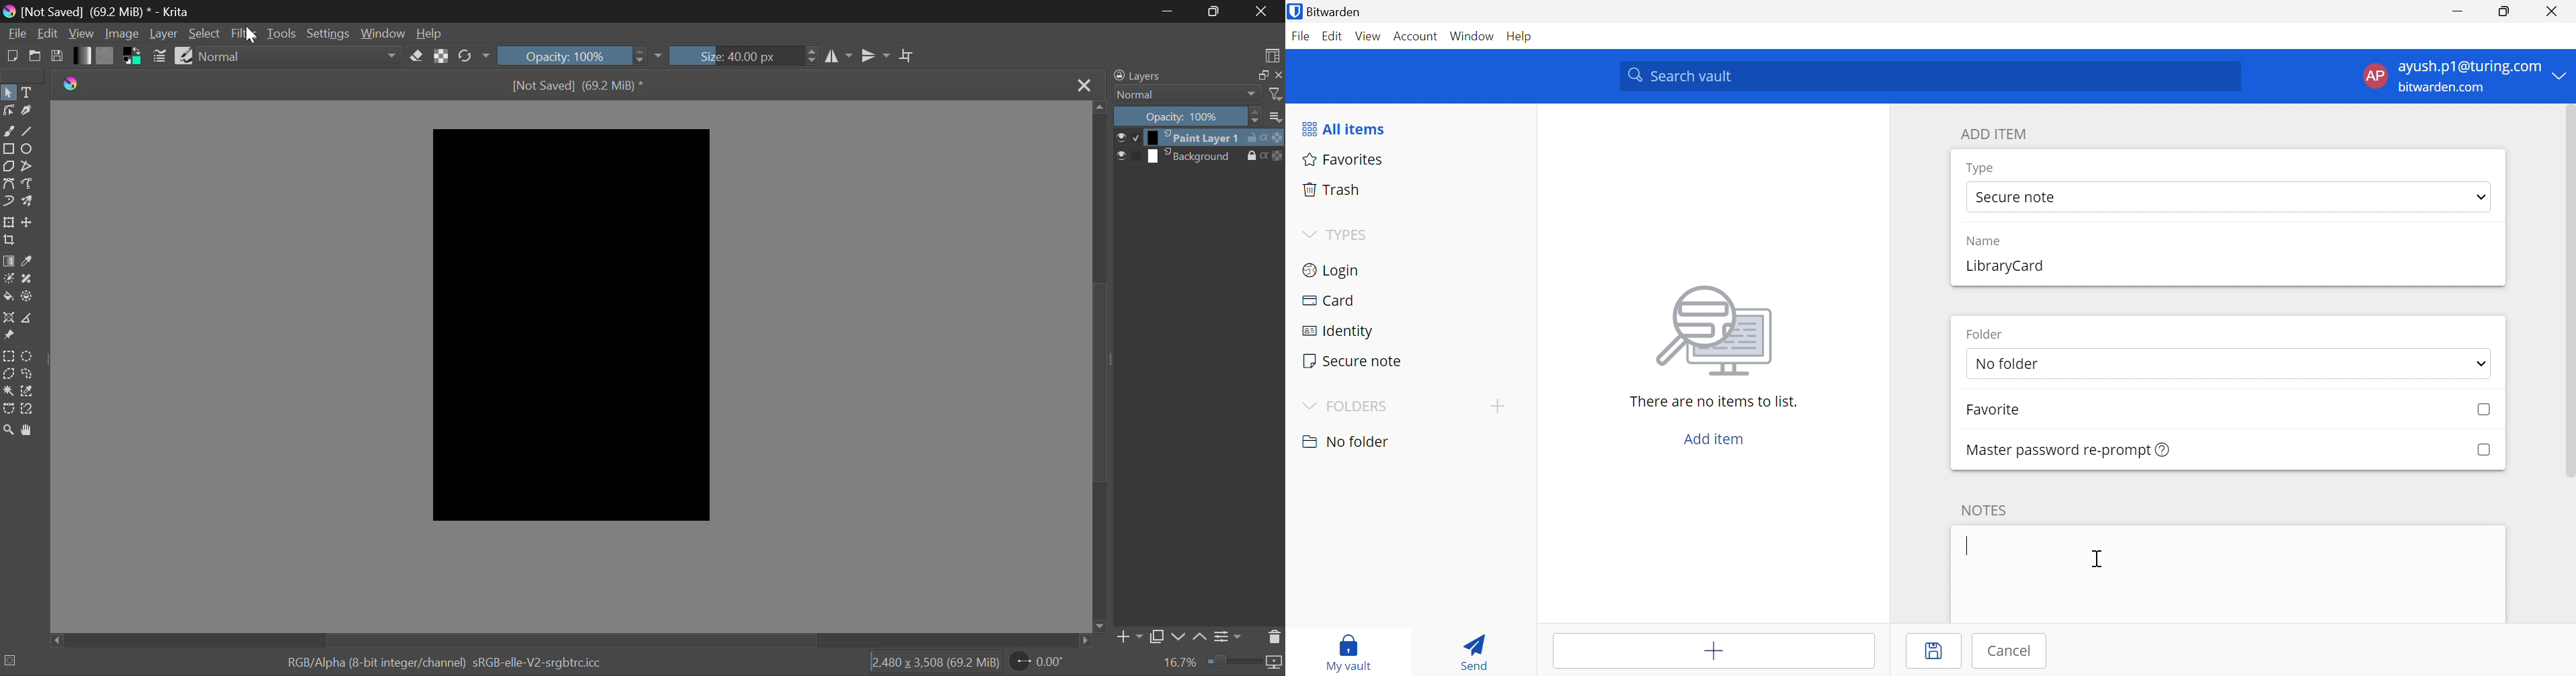  What do you see at coordinates (1407, 358) in the screenshot?
I see `Secure note` at bounding box center [1407, 358].